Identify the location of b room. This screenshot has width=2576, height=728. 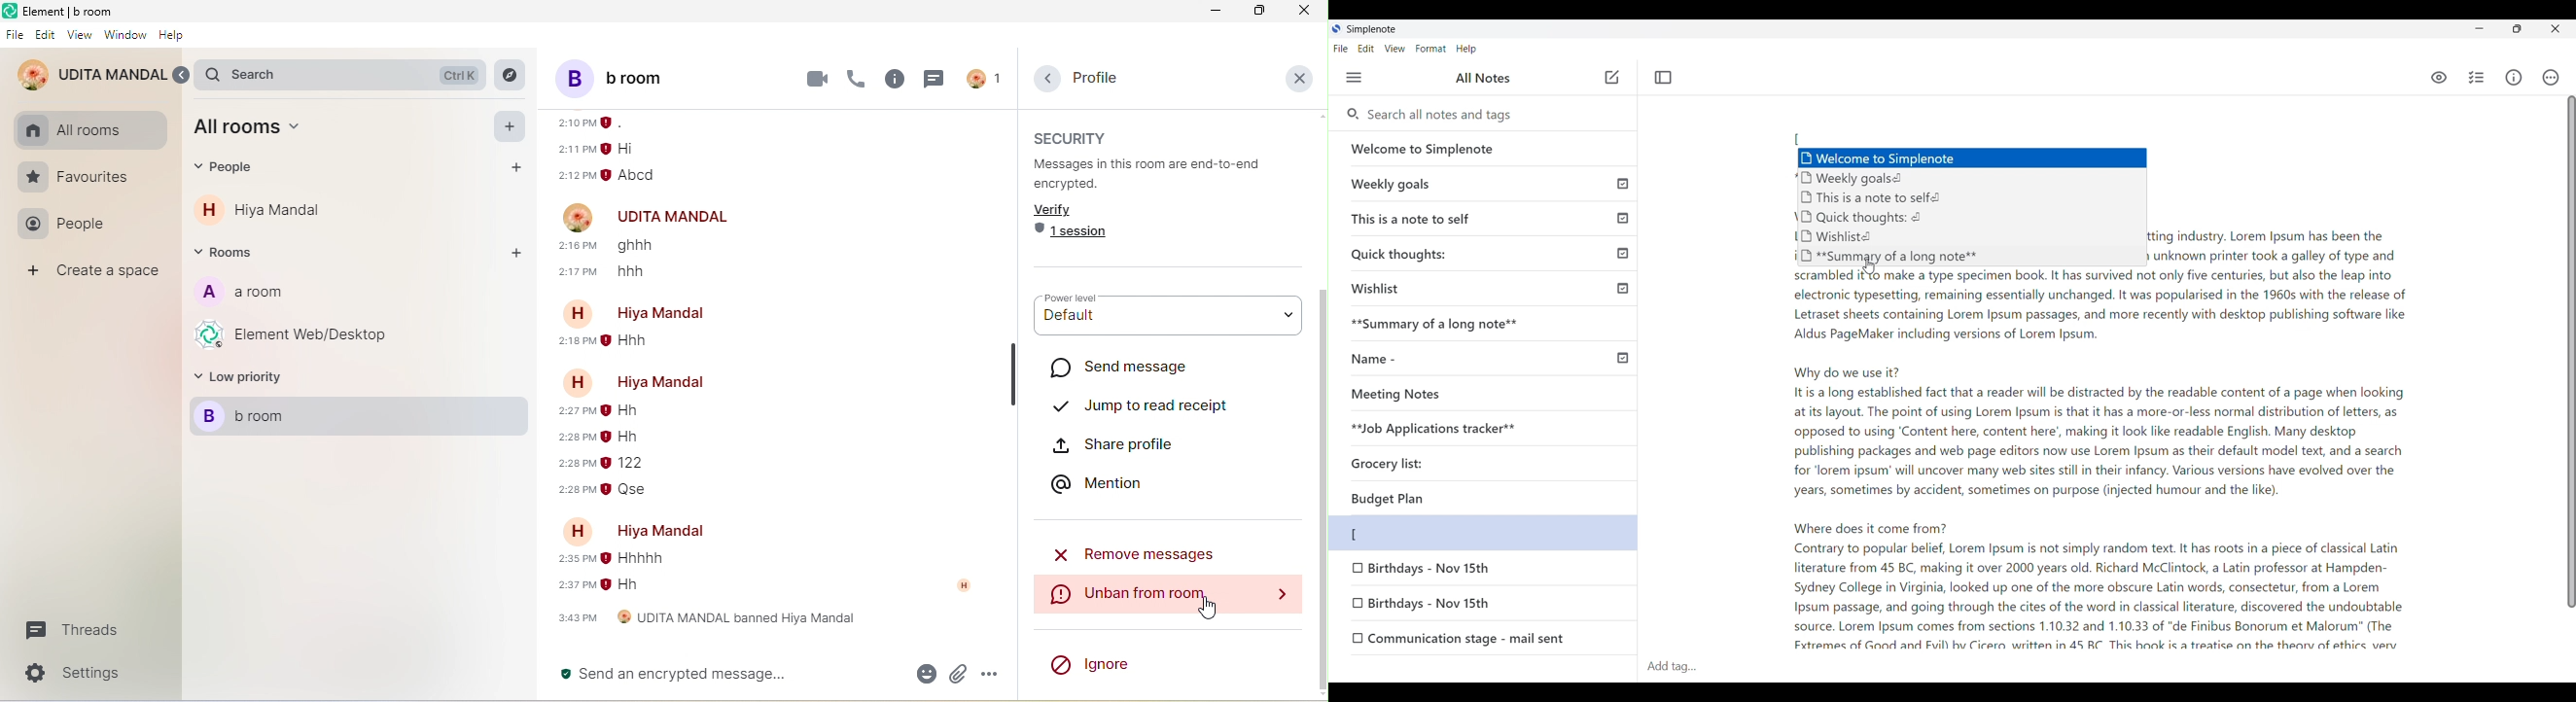
(636, 77).